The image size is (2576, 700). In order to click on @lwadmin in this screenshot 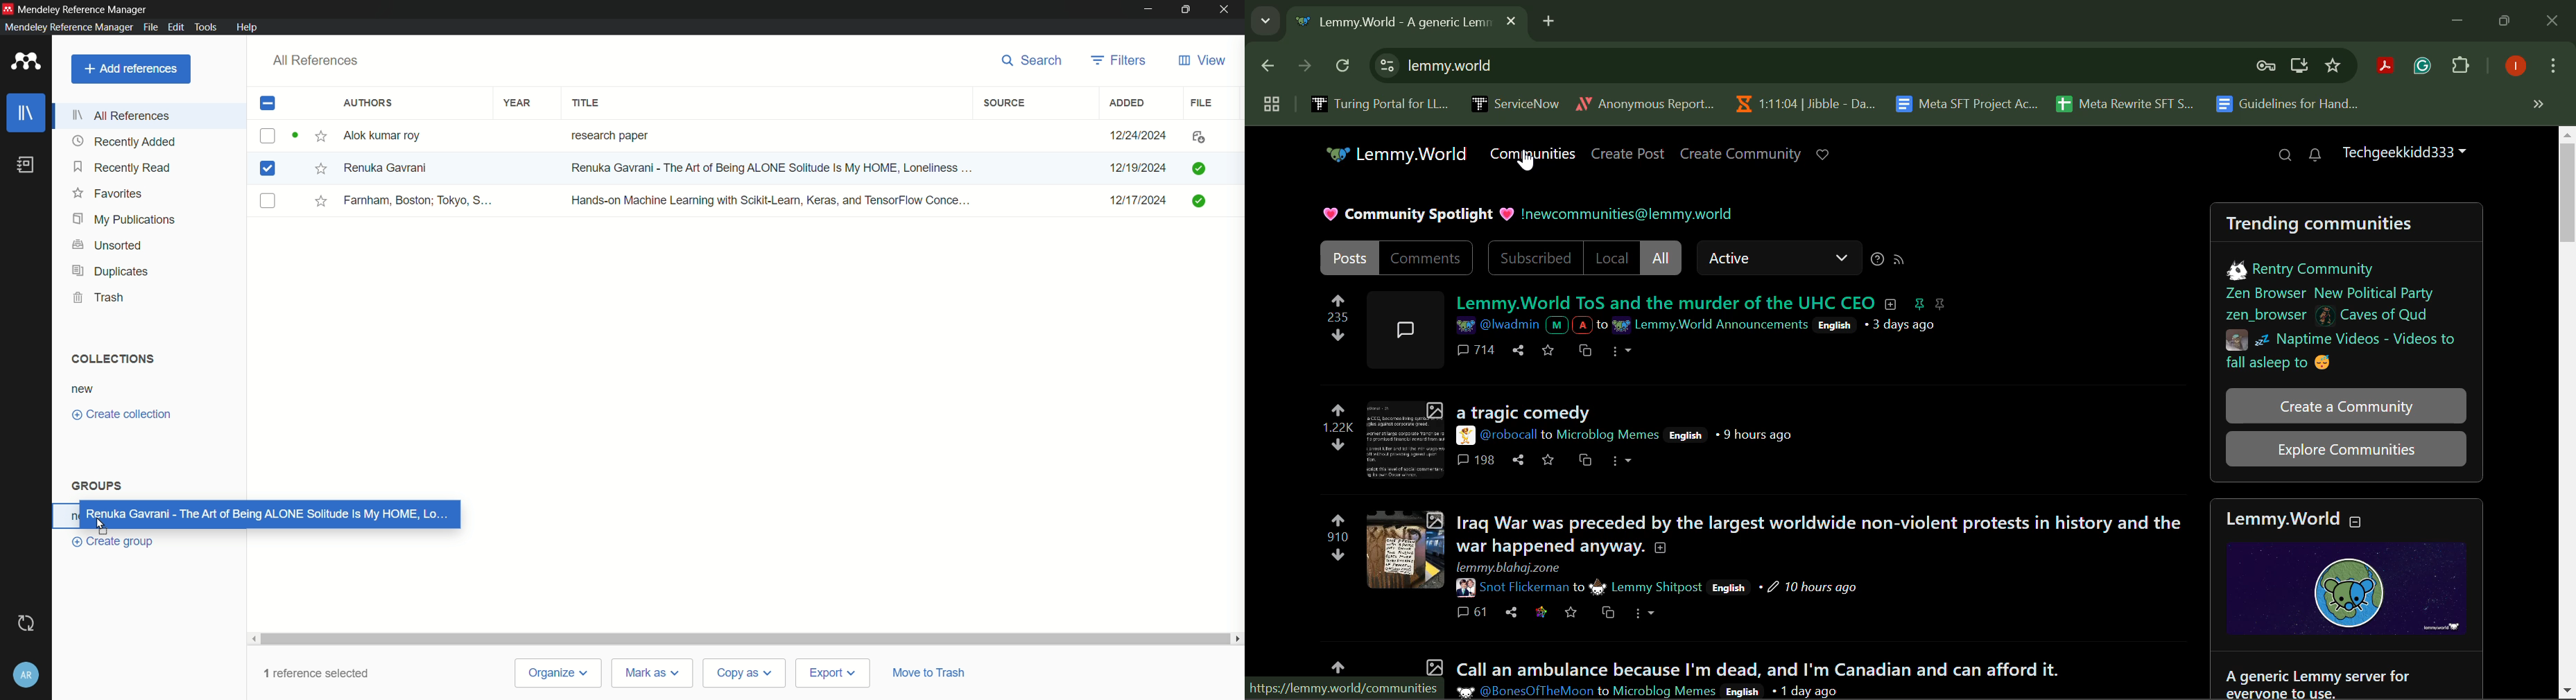, I will do `click(1525, 326)`.